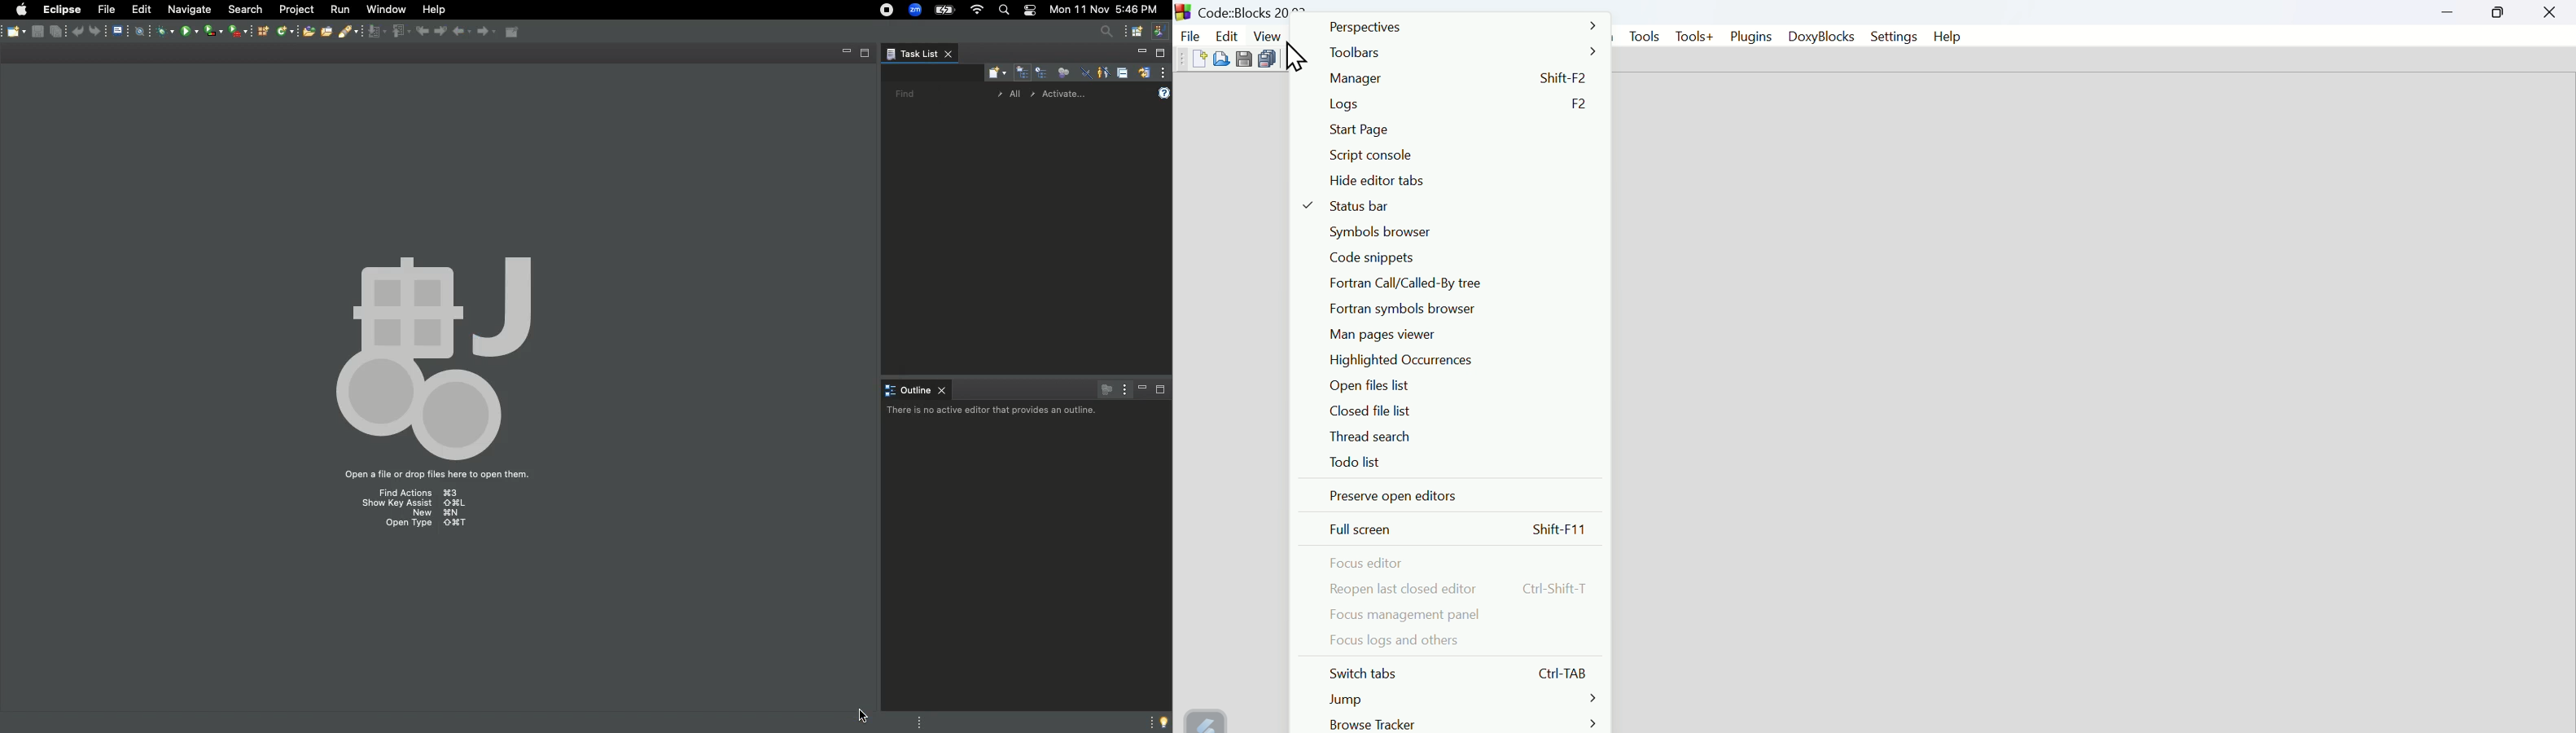 The image size is (2576, 756). Describe the element at coordinates (1124, 389) in the screenshot. I see `View menu` at that location.